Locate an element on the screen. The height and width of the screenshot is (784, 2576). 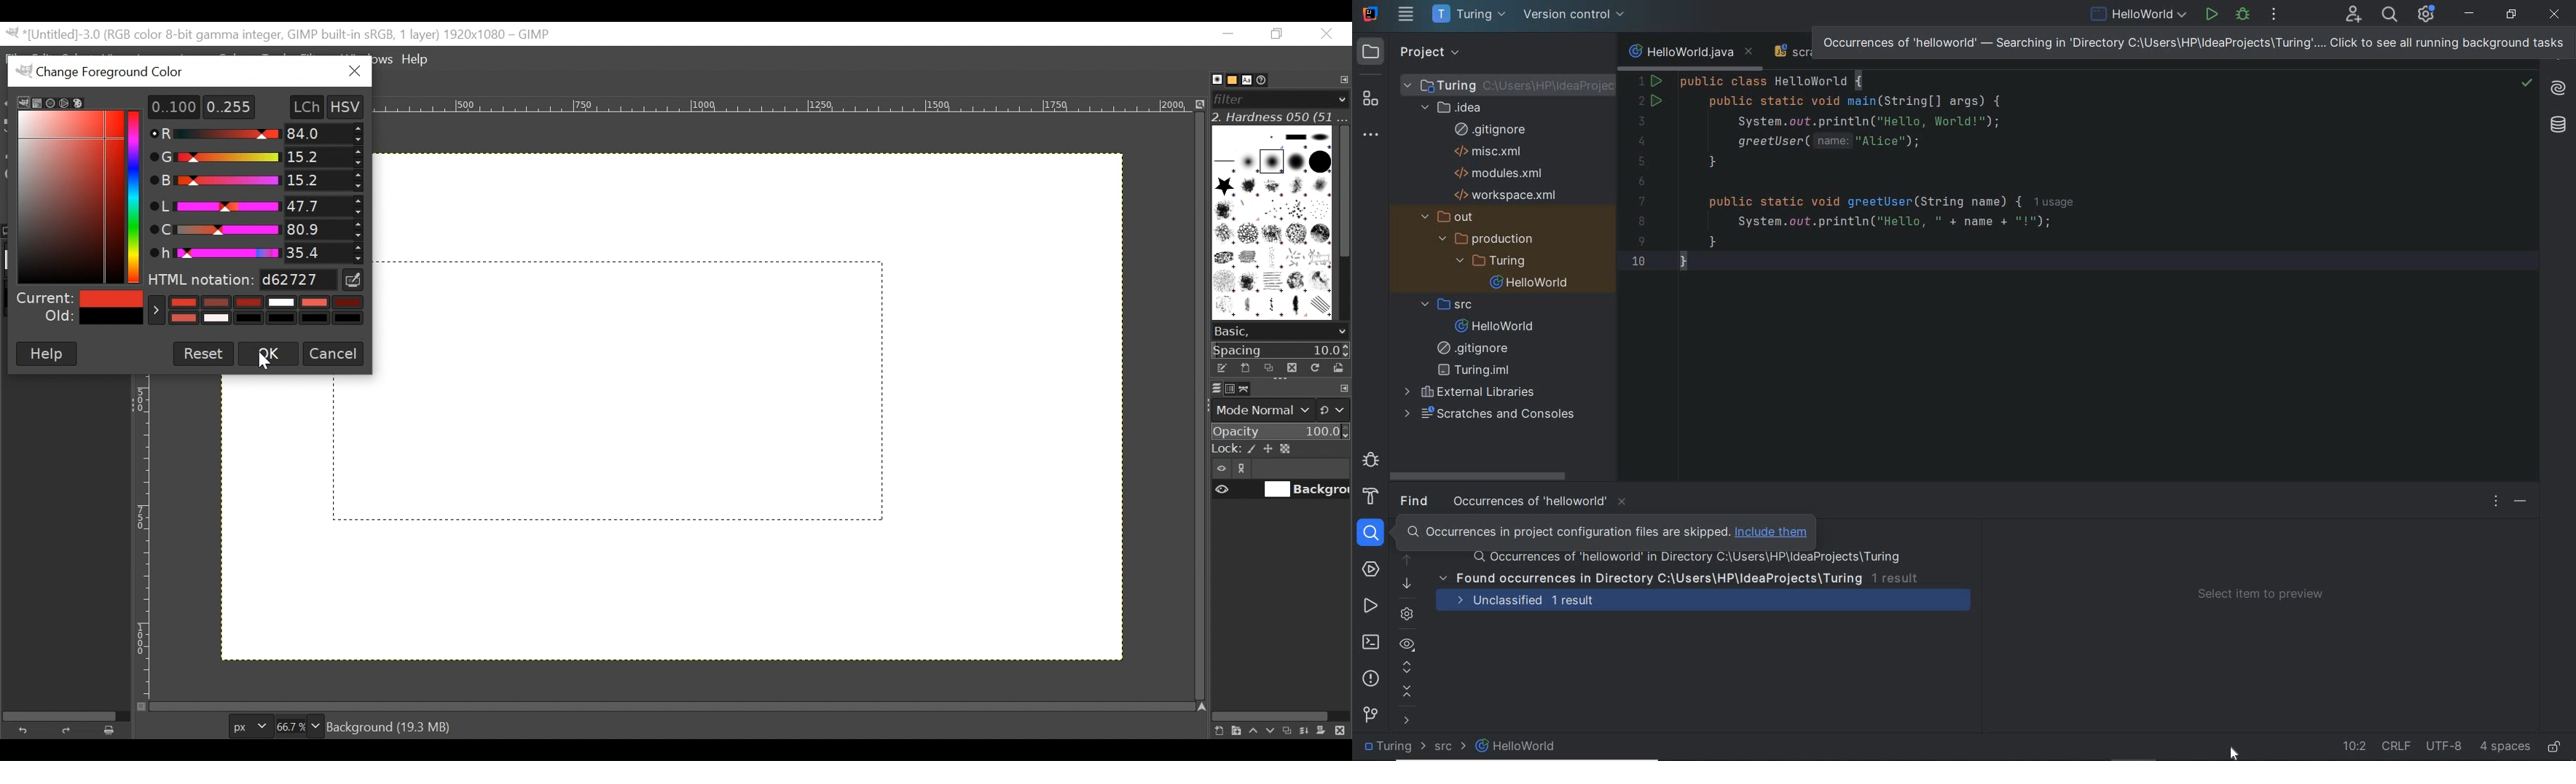
Layers is located at coordinates (1208, 388).